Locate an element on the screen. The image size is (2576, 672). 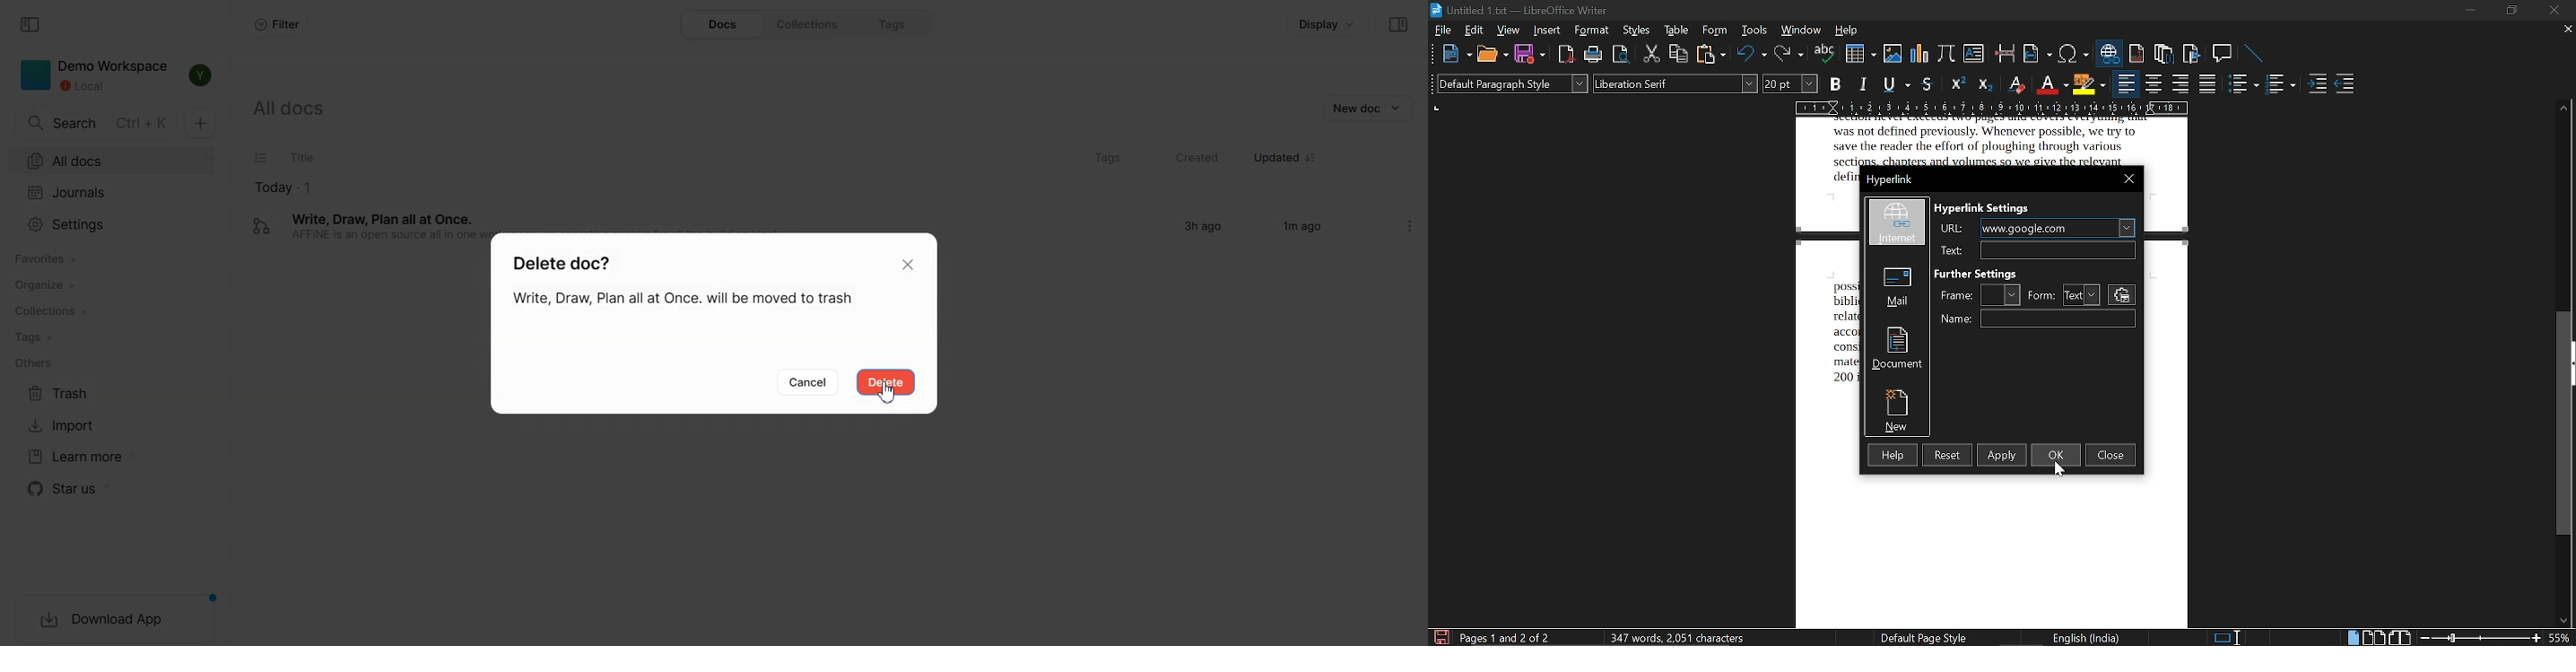
new is located at coordinates (1896, 410).